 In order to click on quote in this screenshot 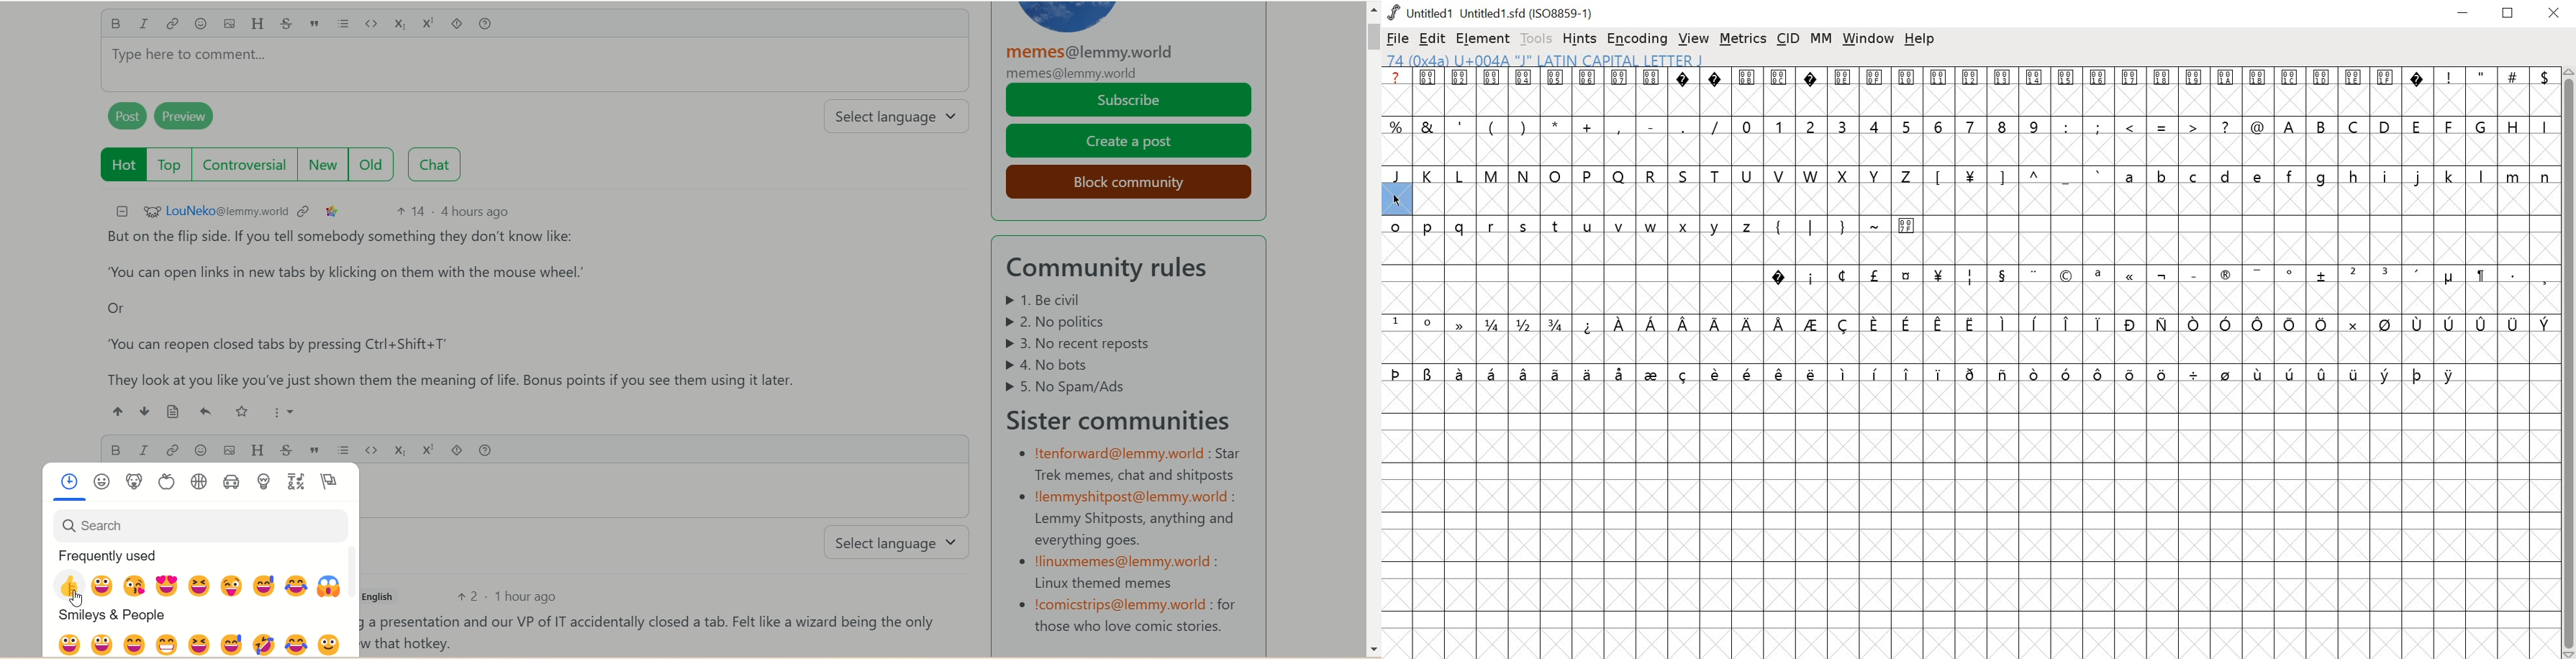, I will do `click(318, 24)`.